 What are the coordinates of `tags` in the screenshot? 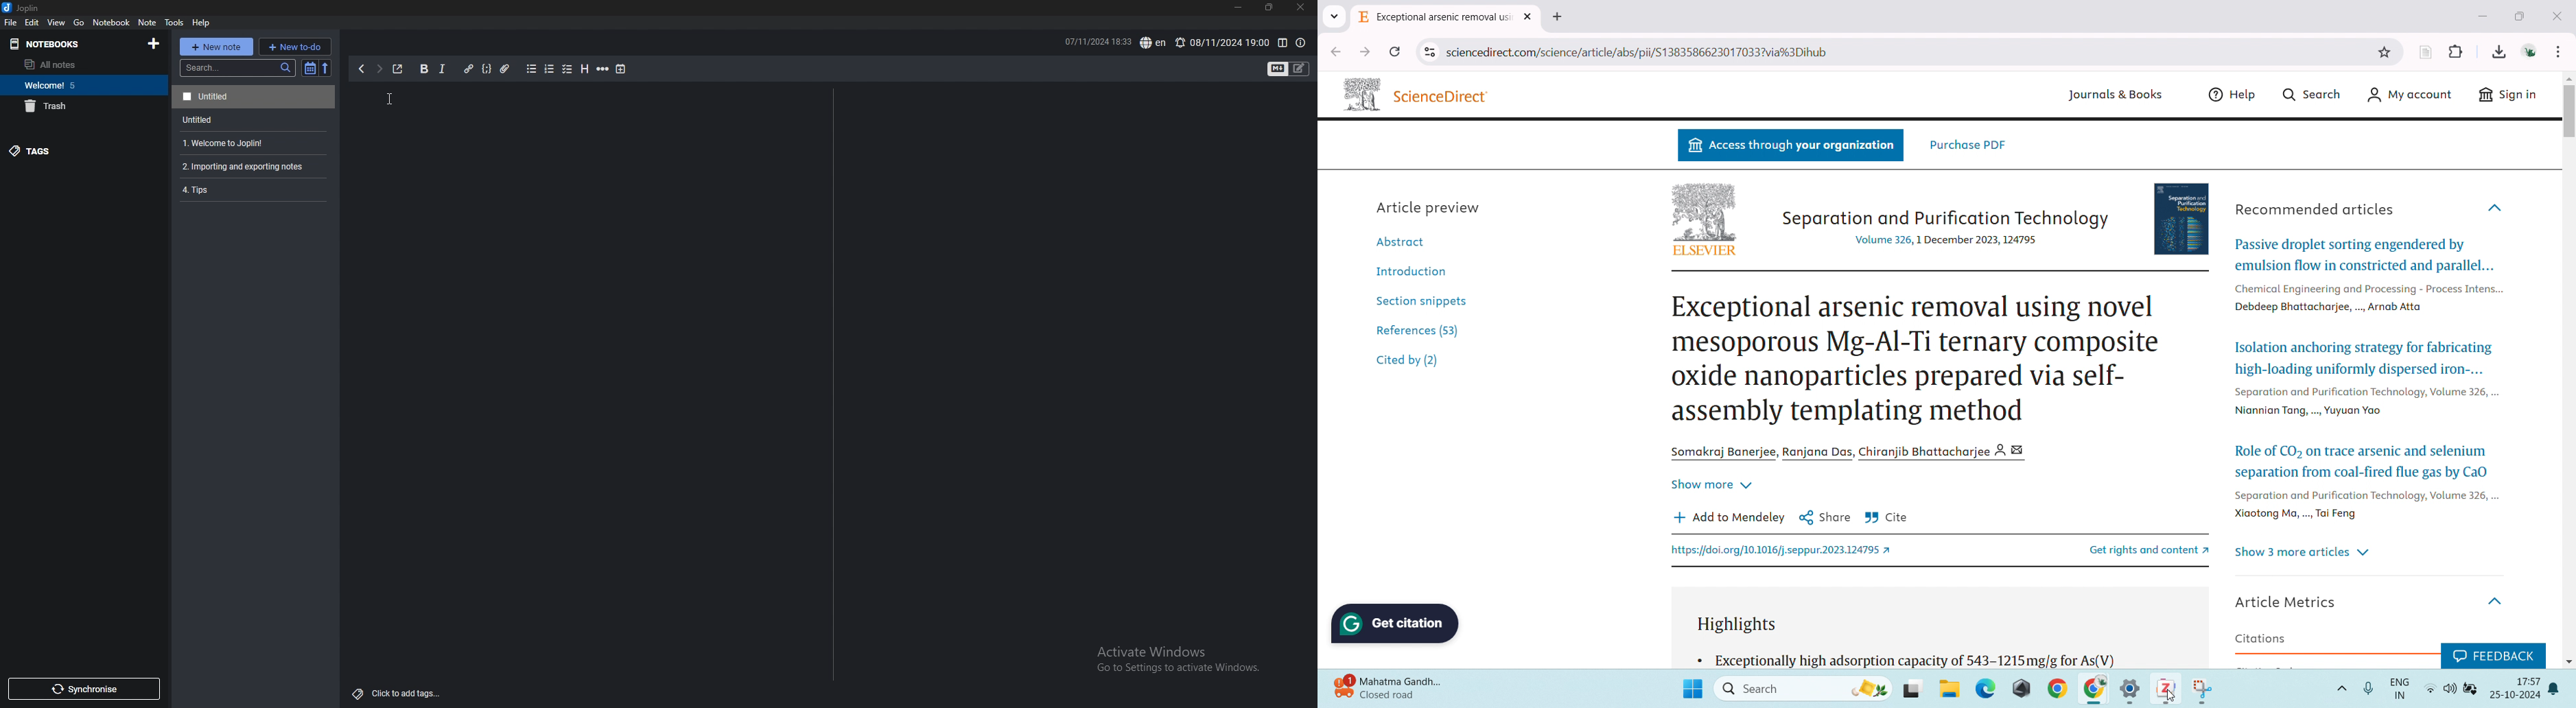 It's located at (73, 150).